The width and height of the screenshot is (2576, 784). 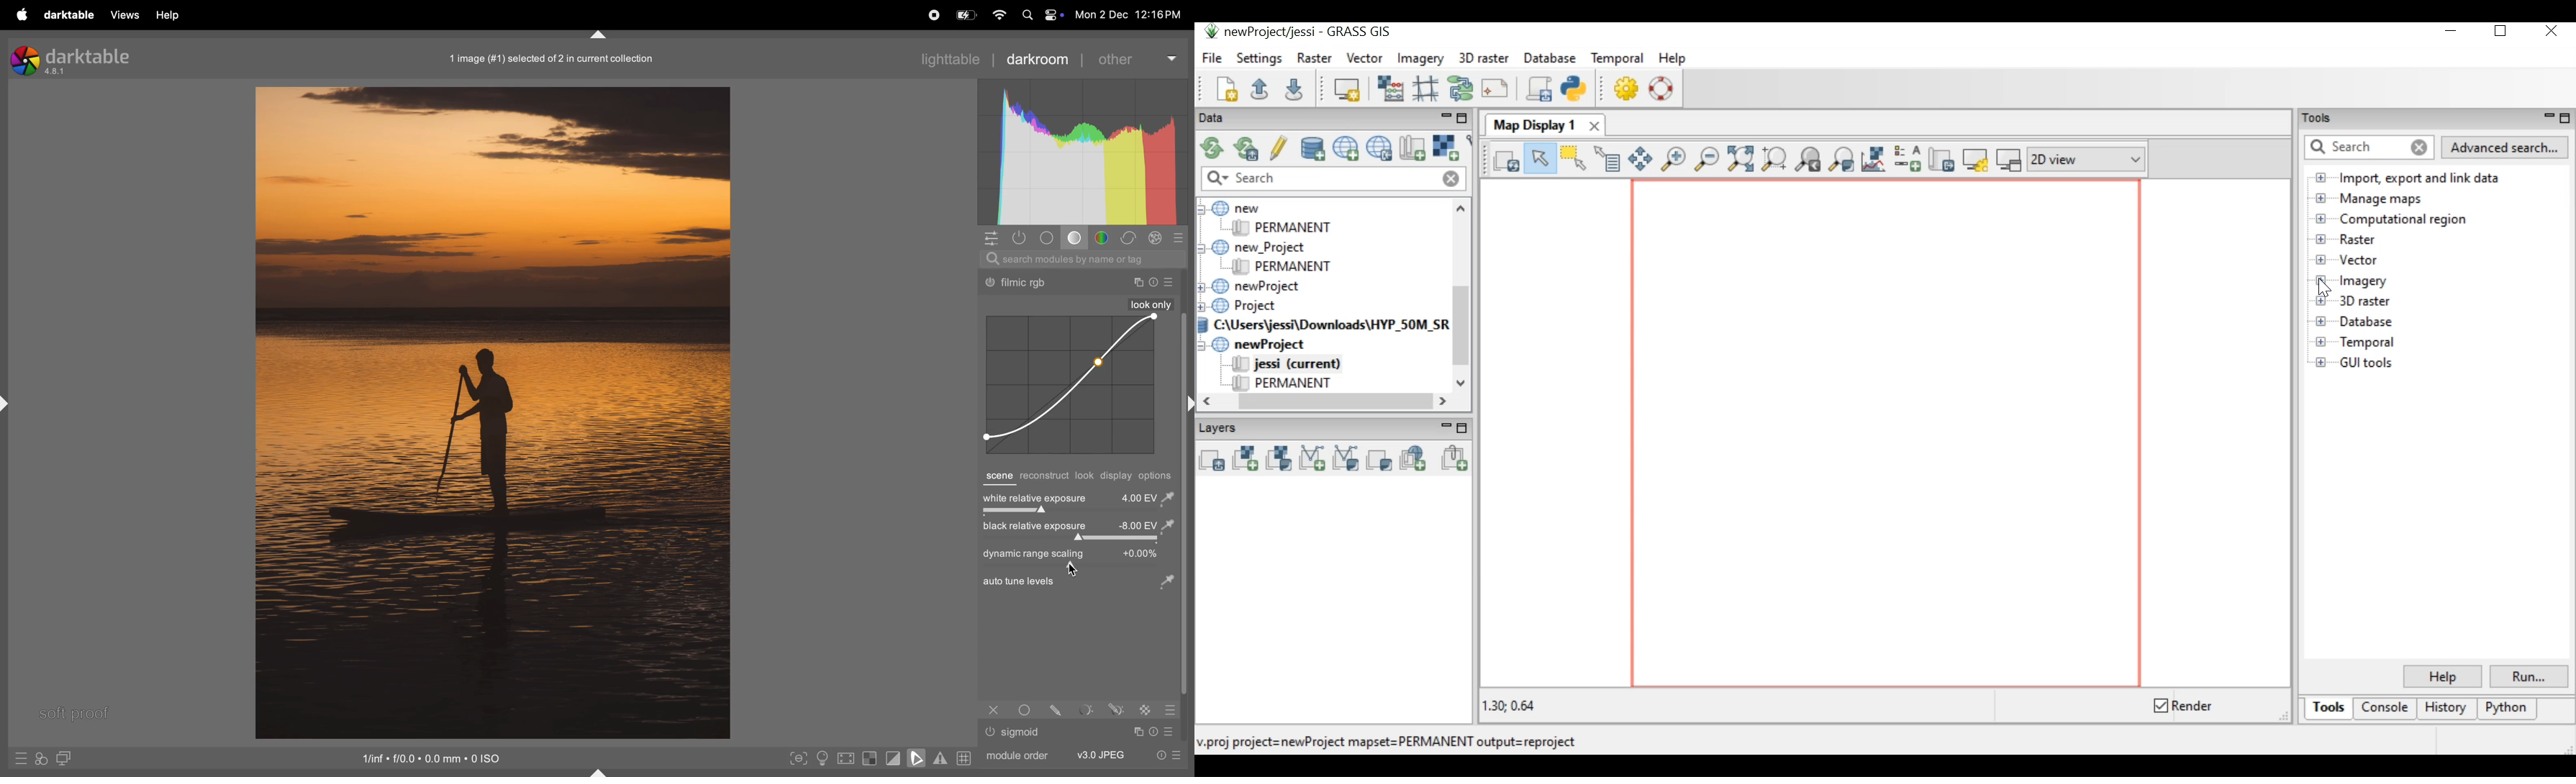 What do you see at coordinates (949, 58) in the screenshot?
I see `lighttable` at bounding box center [949, 58].